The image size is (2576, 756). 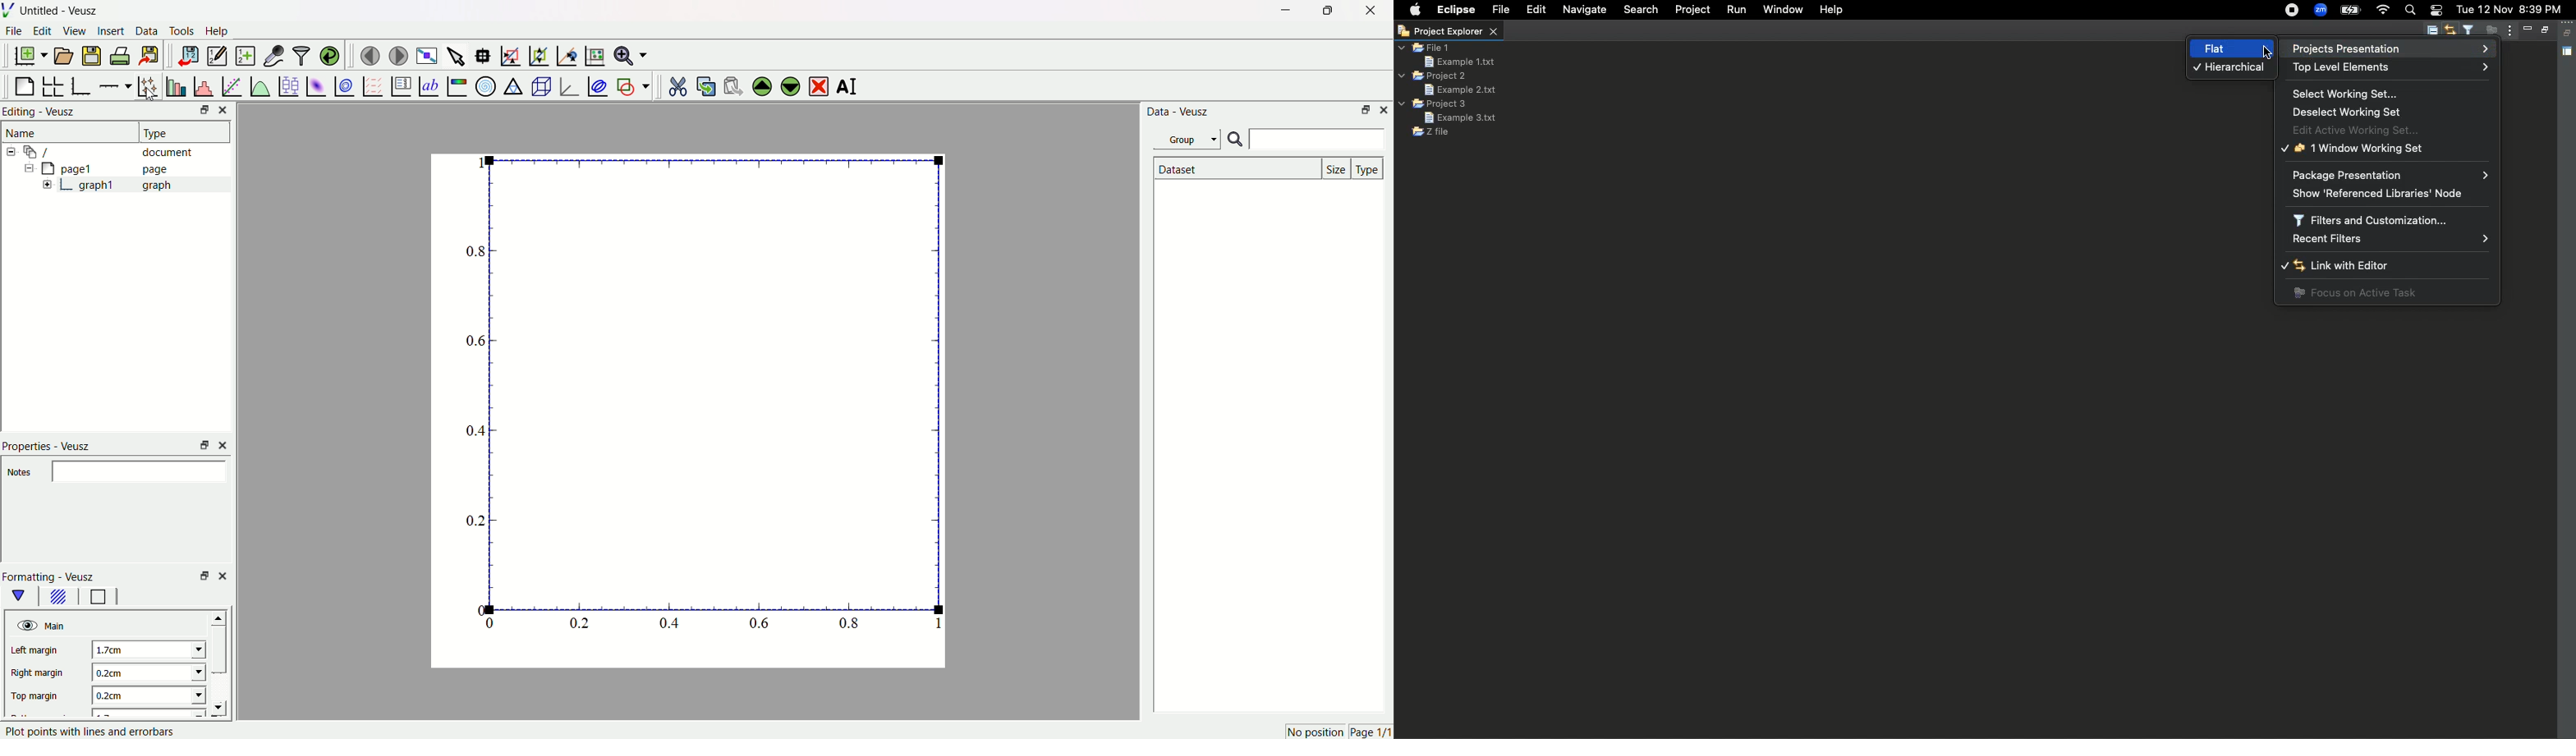 I want to click on new document, so click(x=33, y=57).